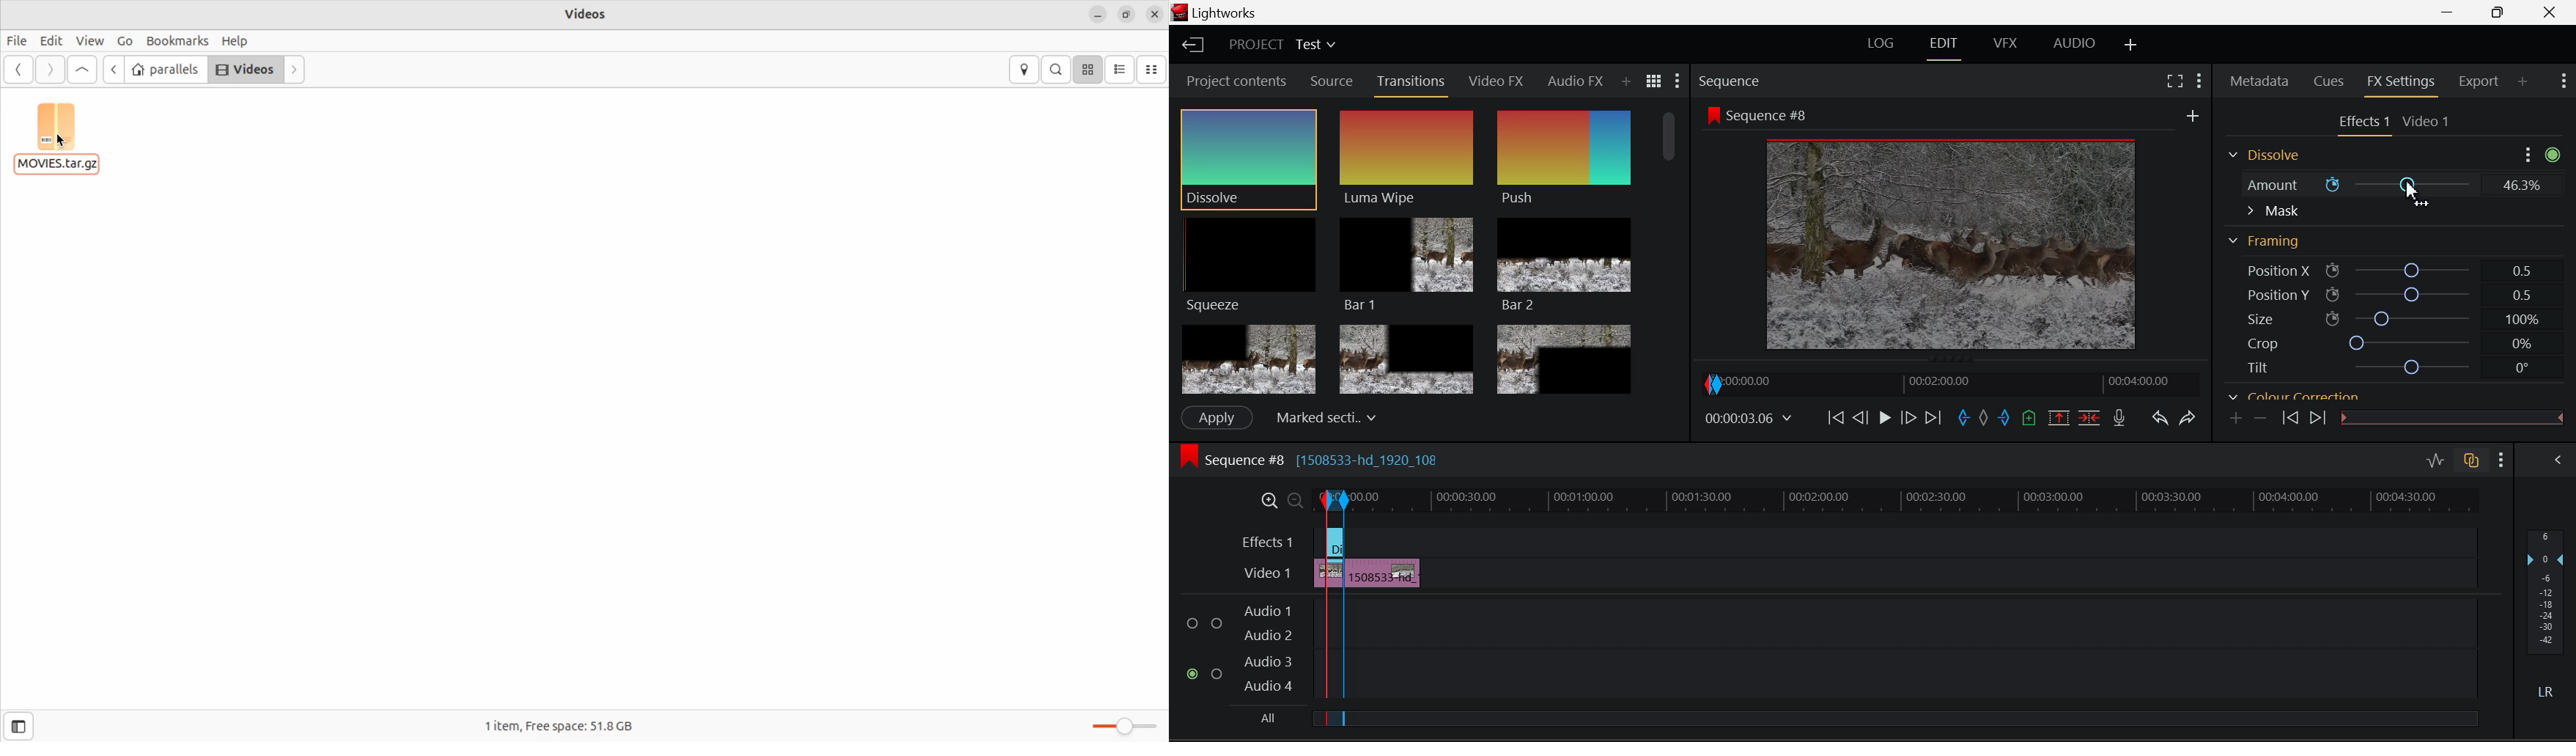 Image resolution: width=2576 pixels, height=756 pixels. Describe the element at coordinates (1266, 500) in the screenshot. I see `Timeline Zoom In` at that location.